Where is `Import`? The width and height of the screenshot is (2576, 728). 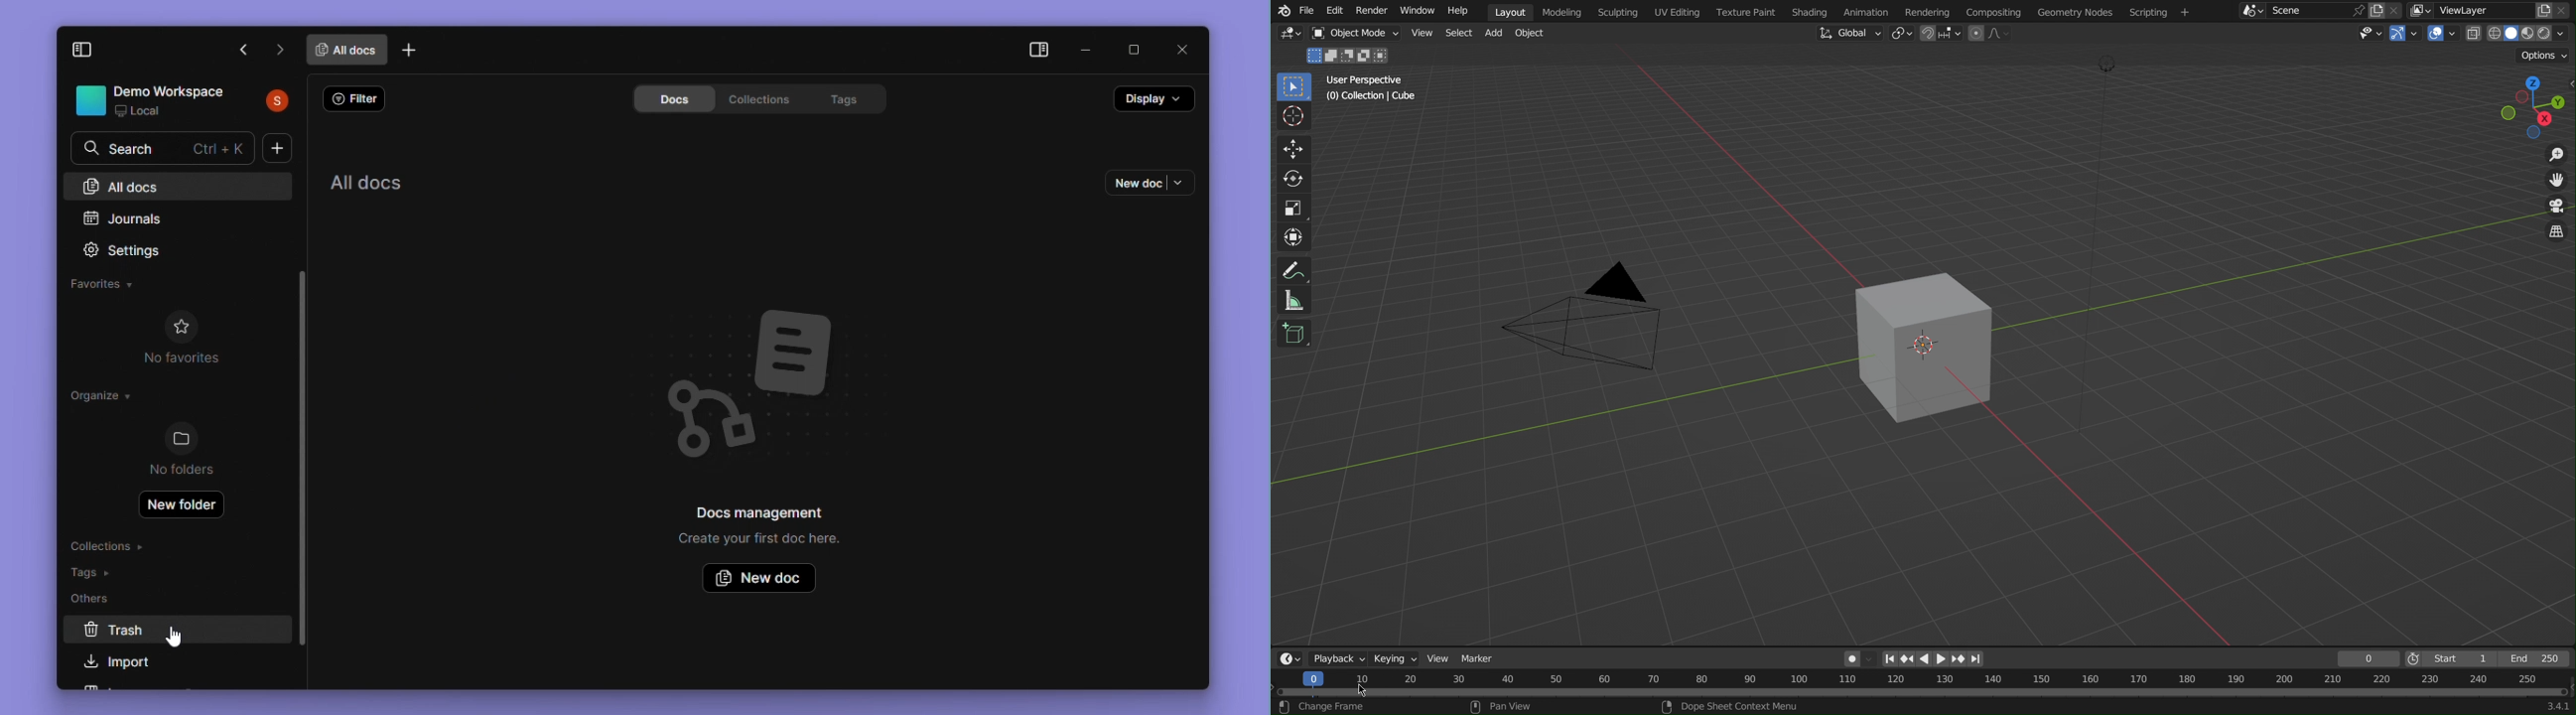 Import is located at coordinates (132, 660).